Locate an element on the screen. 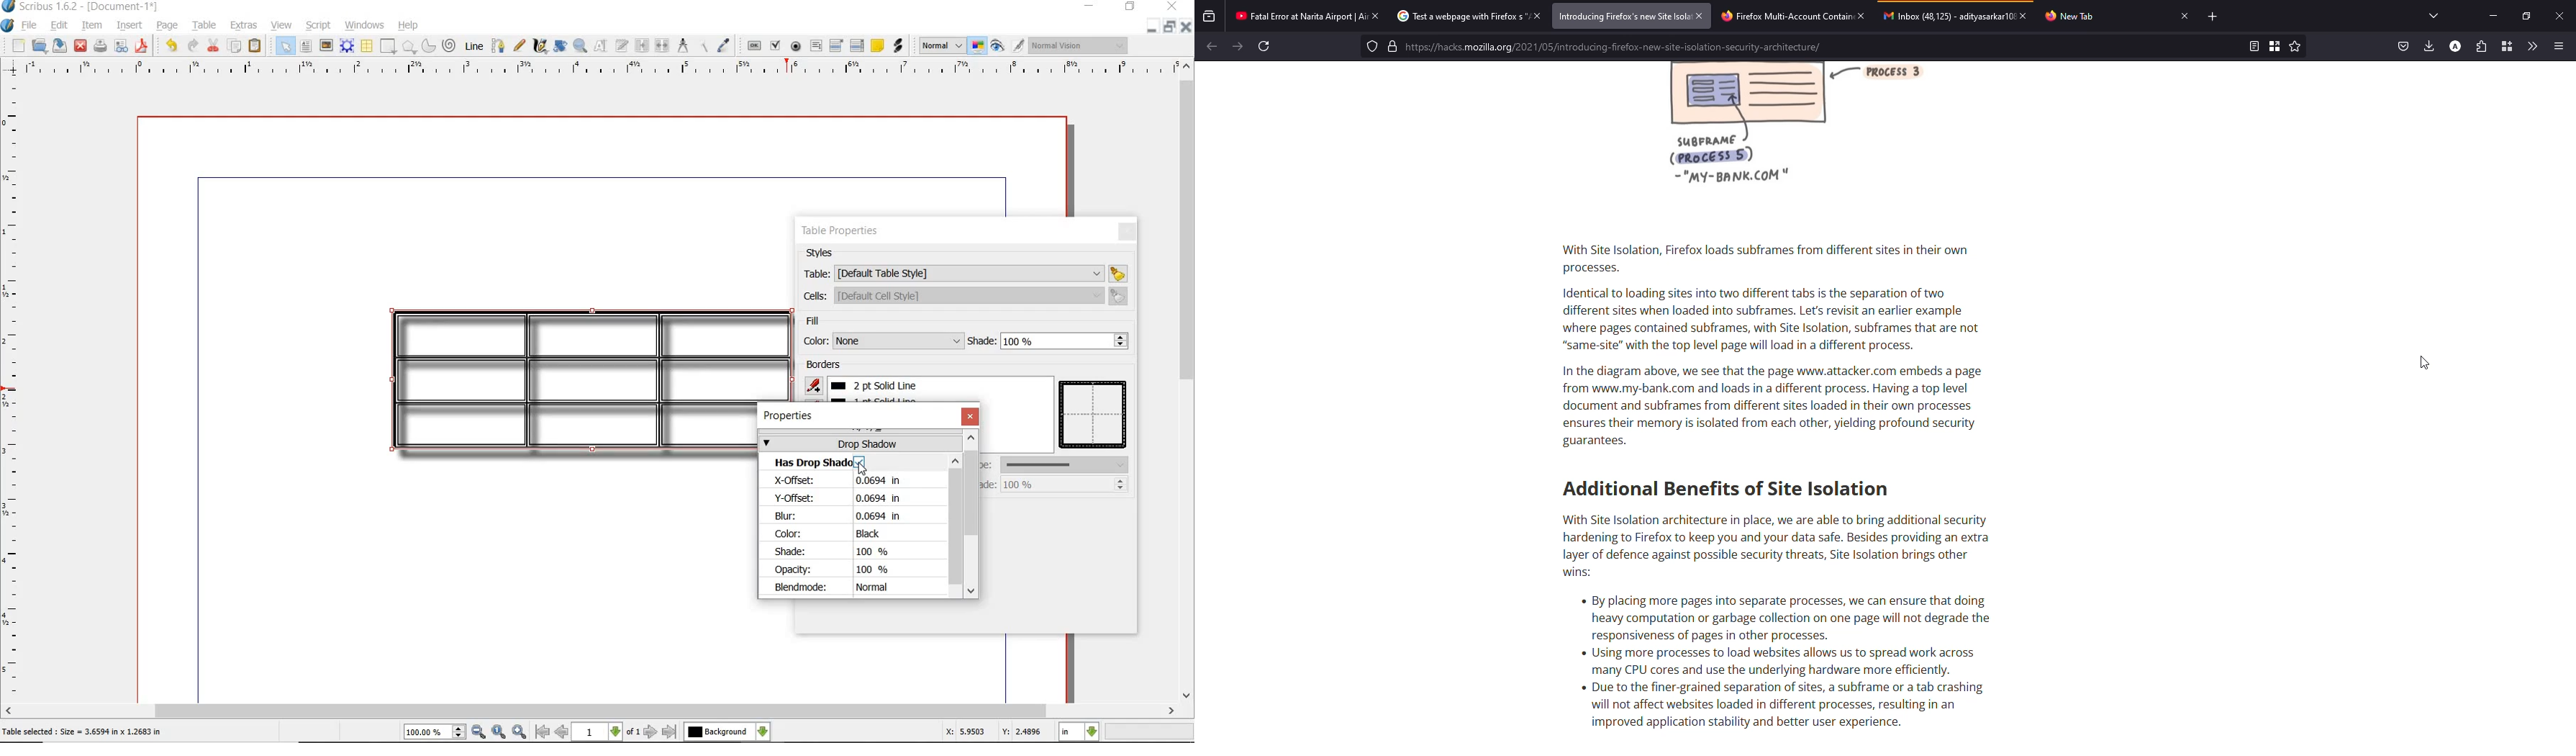 The width and height of the screenshot is (2576, 756). select item is located at coordinates (284, 46).